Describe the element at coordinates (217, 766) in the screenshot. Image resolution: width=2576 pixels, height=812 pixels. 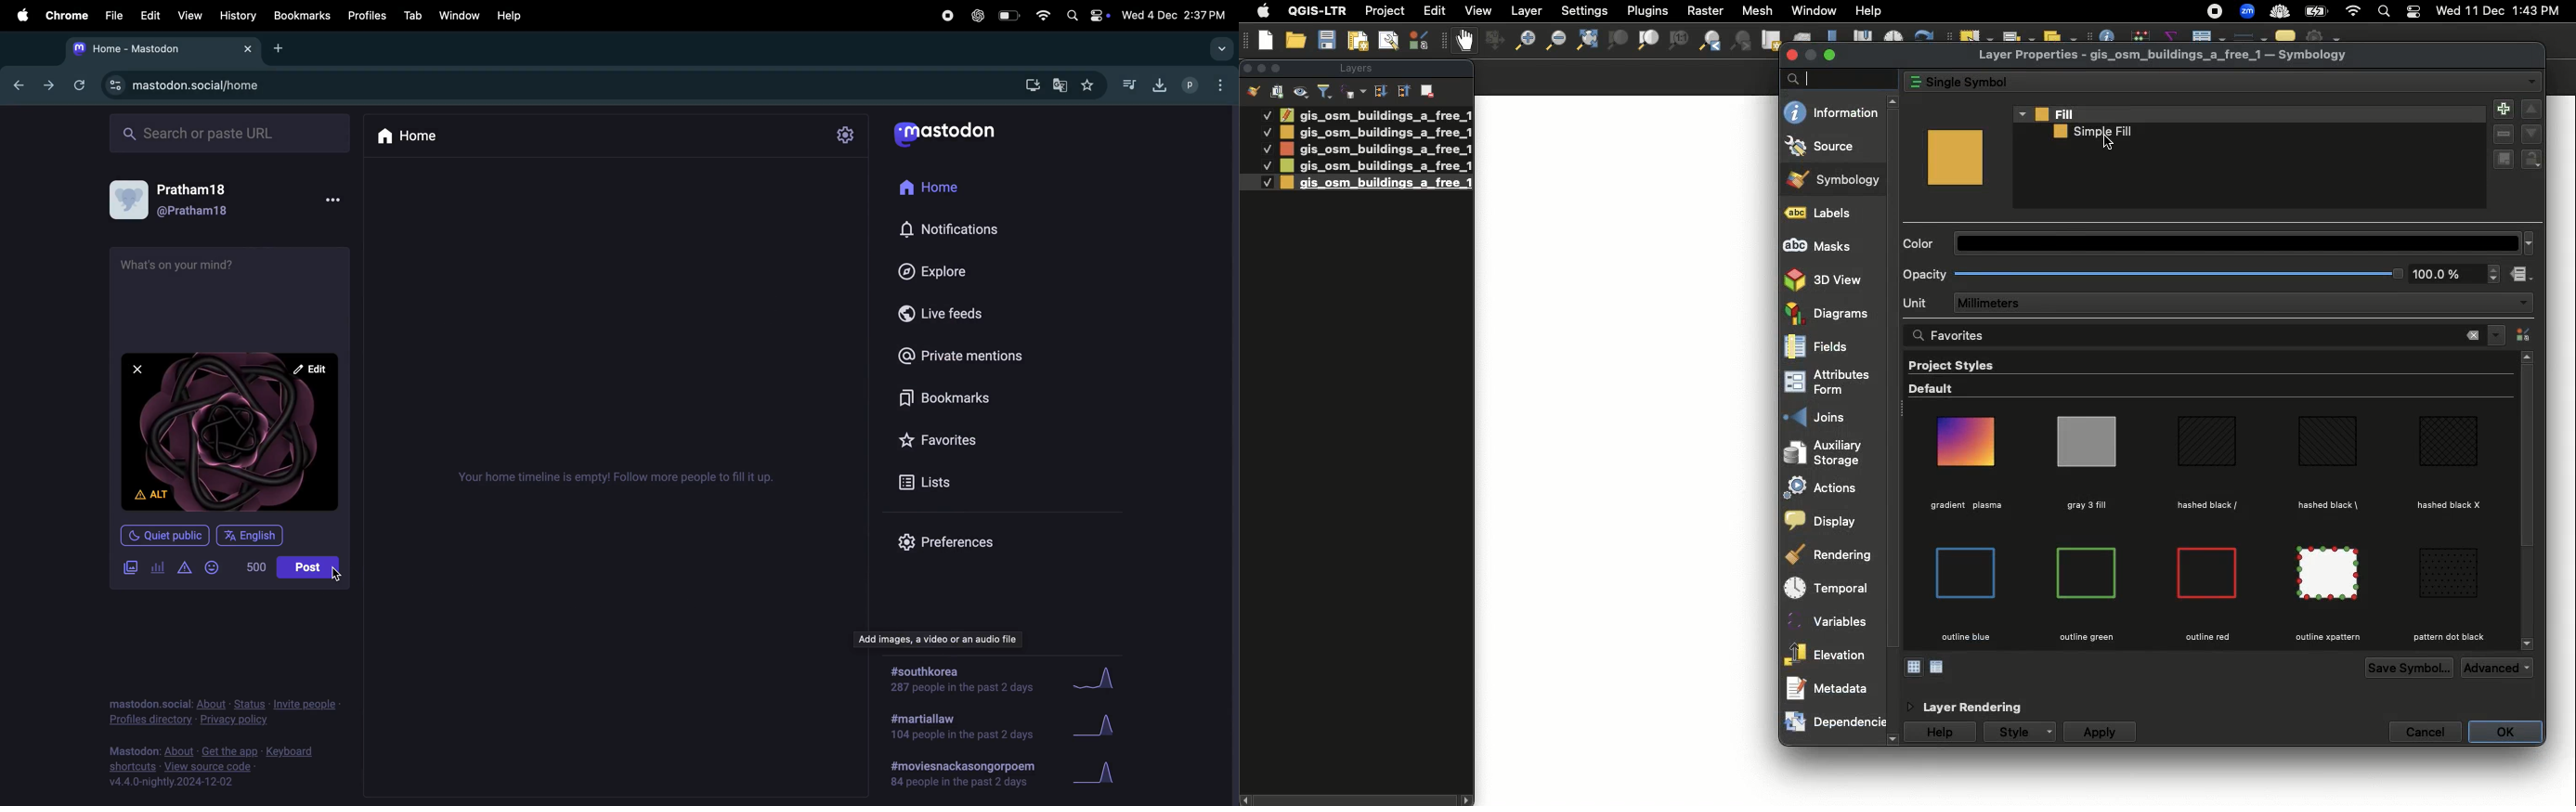
I see `view source code` at that location.